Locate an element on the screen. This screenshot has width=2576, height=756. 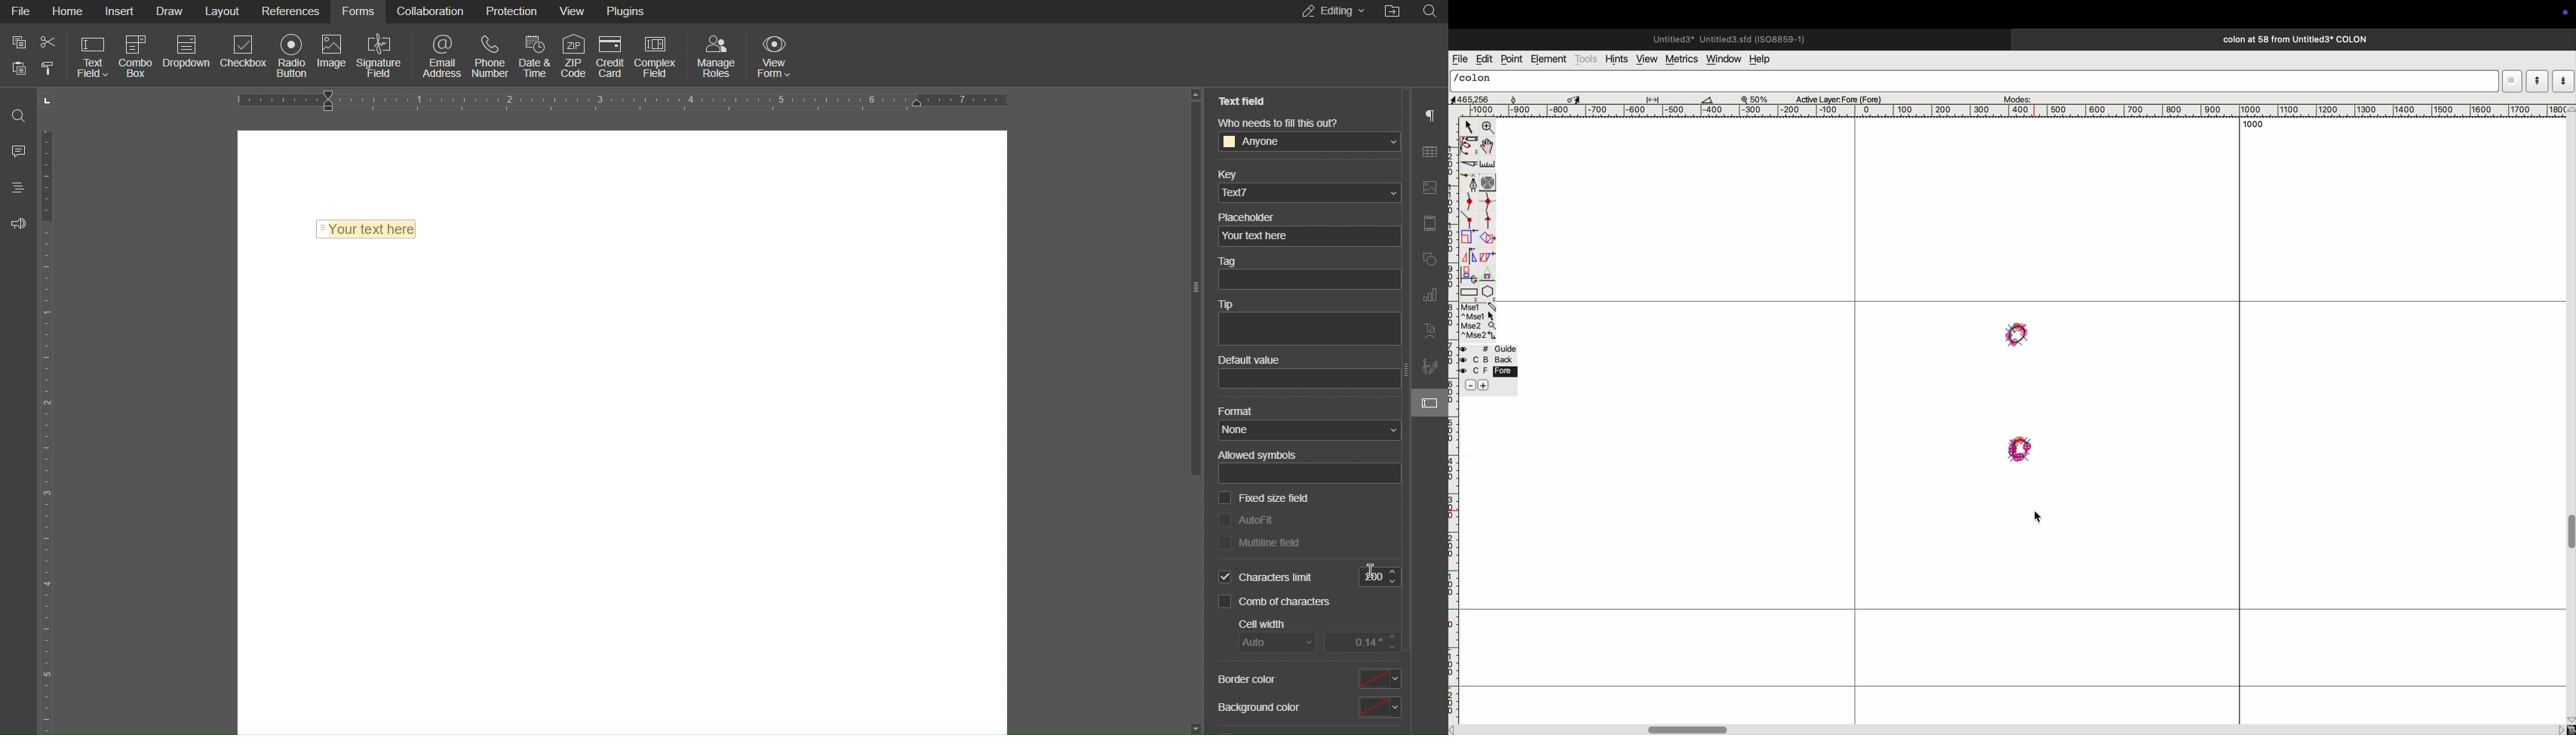
copy is located at coordinates (18, 42).